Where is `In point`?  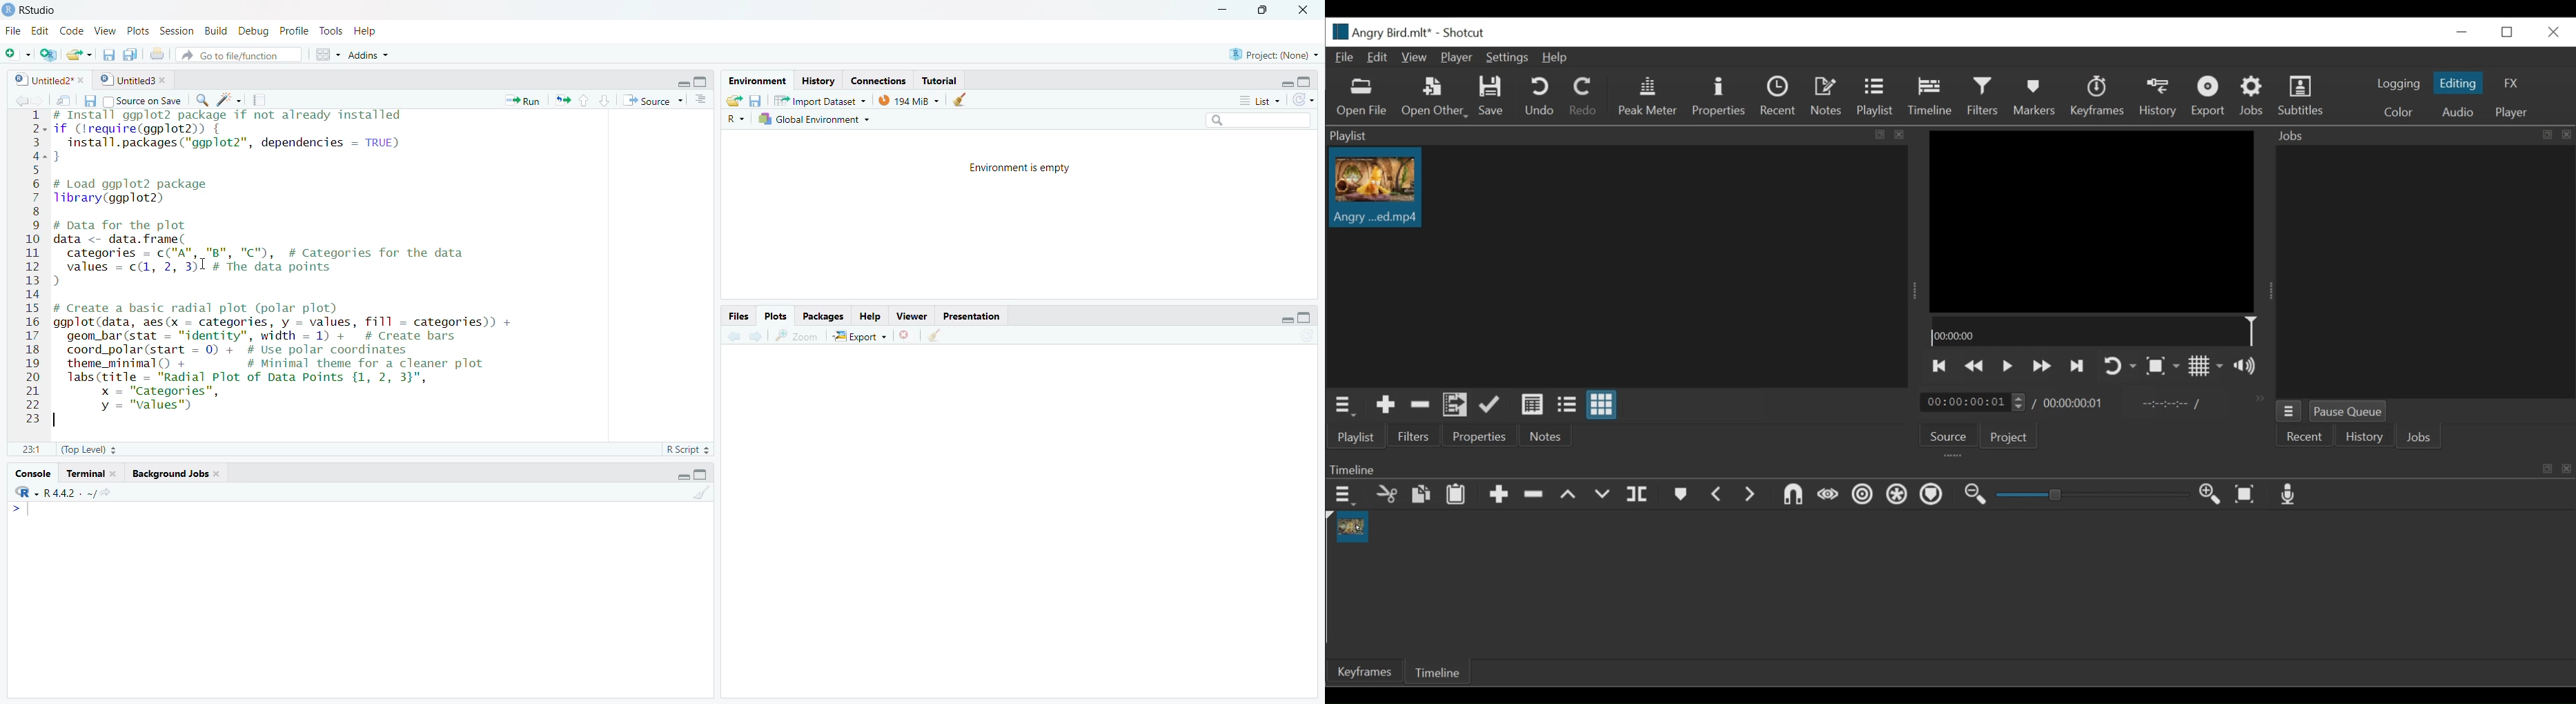 In point is located at coordinates (2170, 404).